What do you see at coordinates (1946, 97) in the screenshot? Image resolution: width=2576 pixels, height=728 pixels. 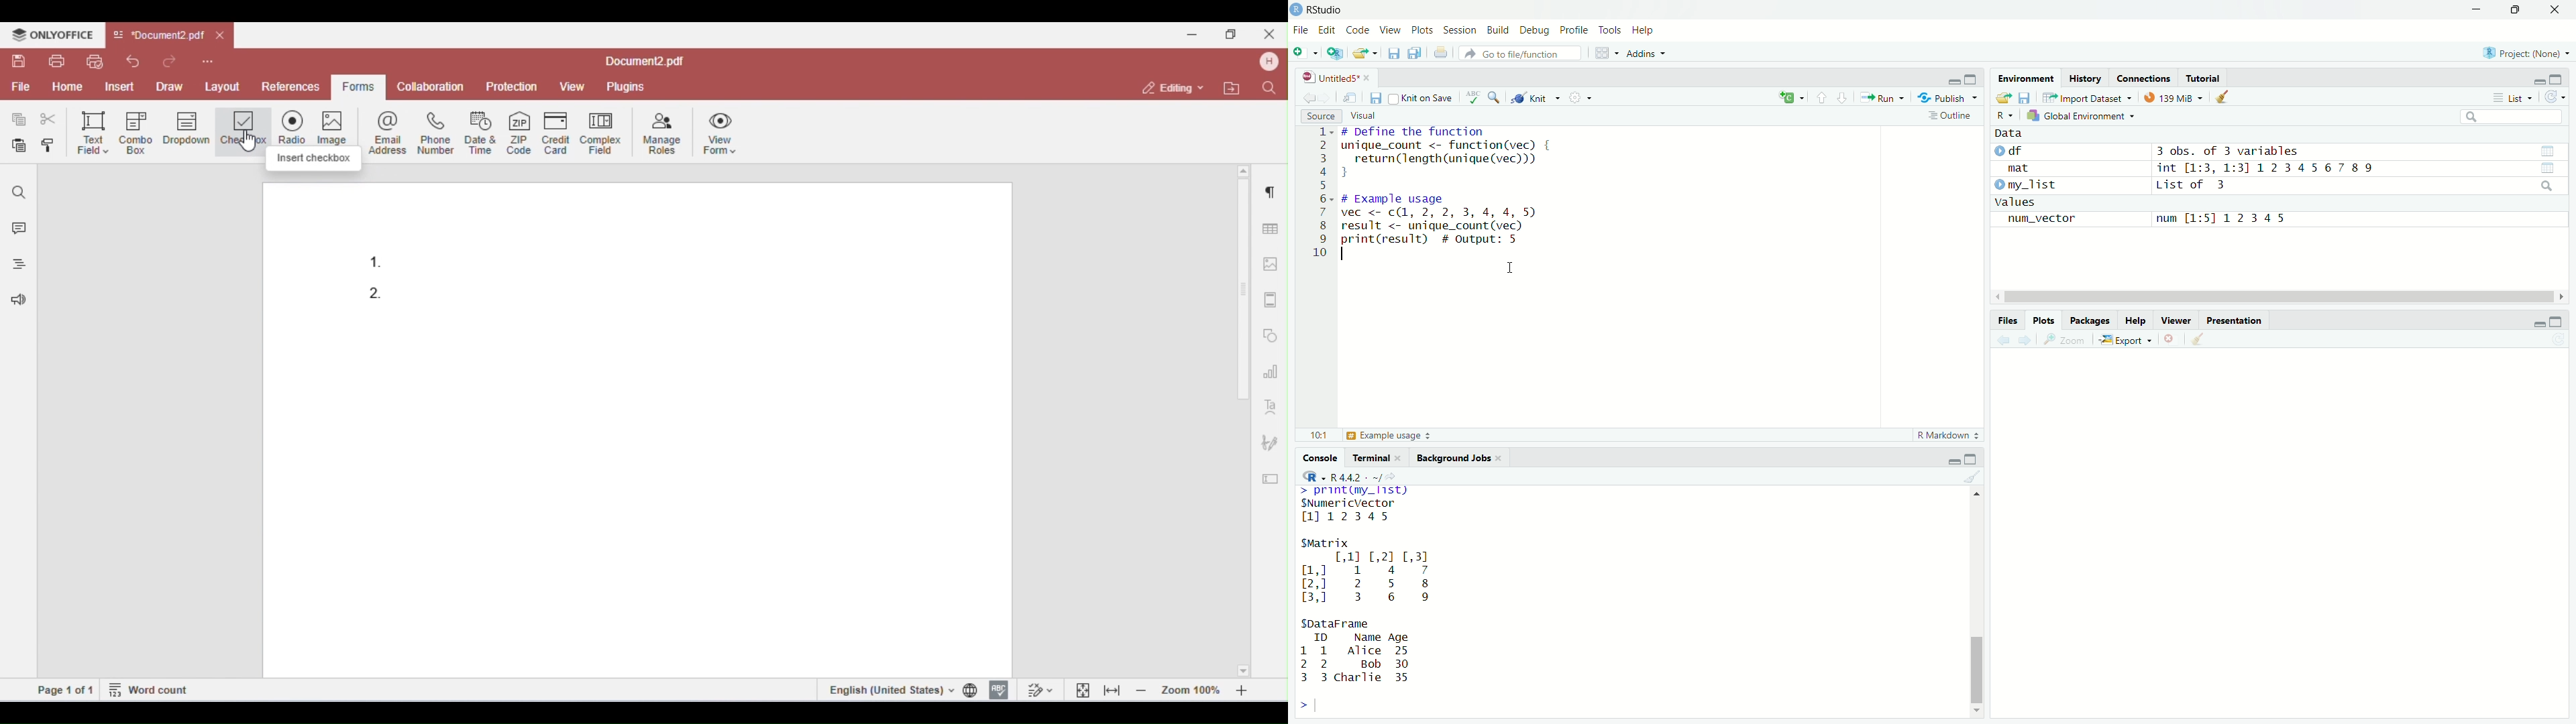 I see `Publish` at bounding box center [1946, 97].